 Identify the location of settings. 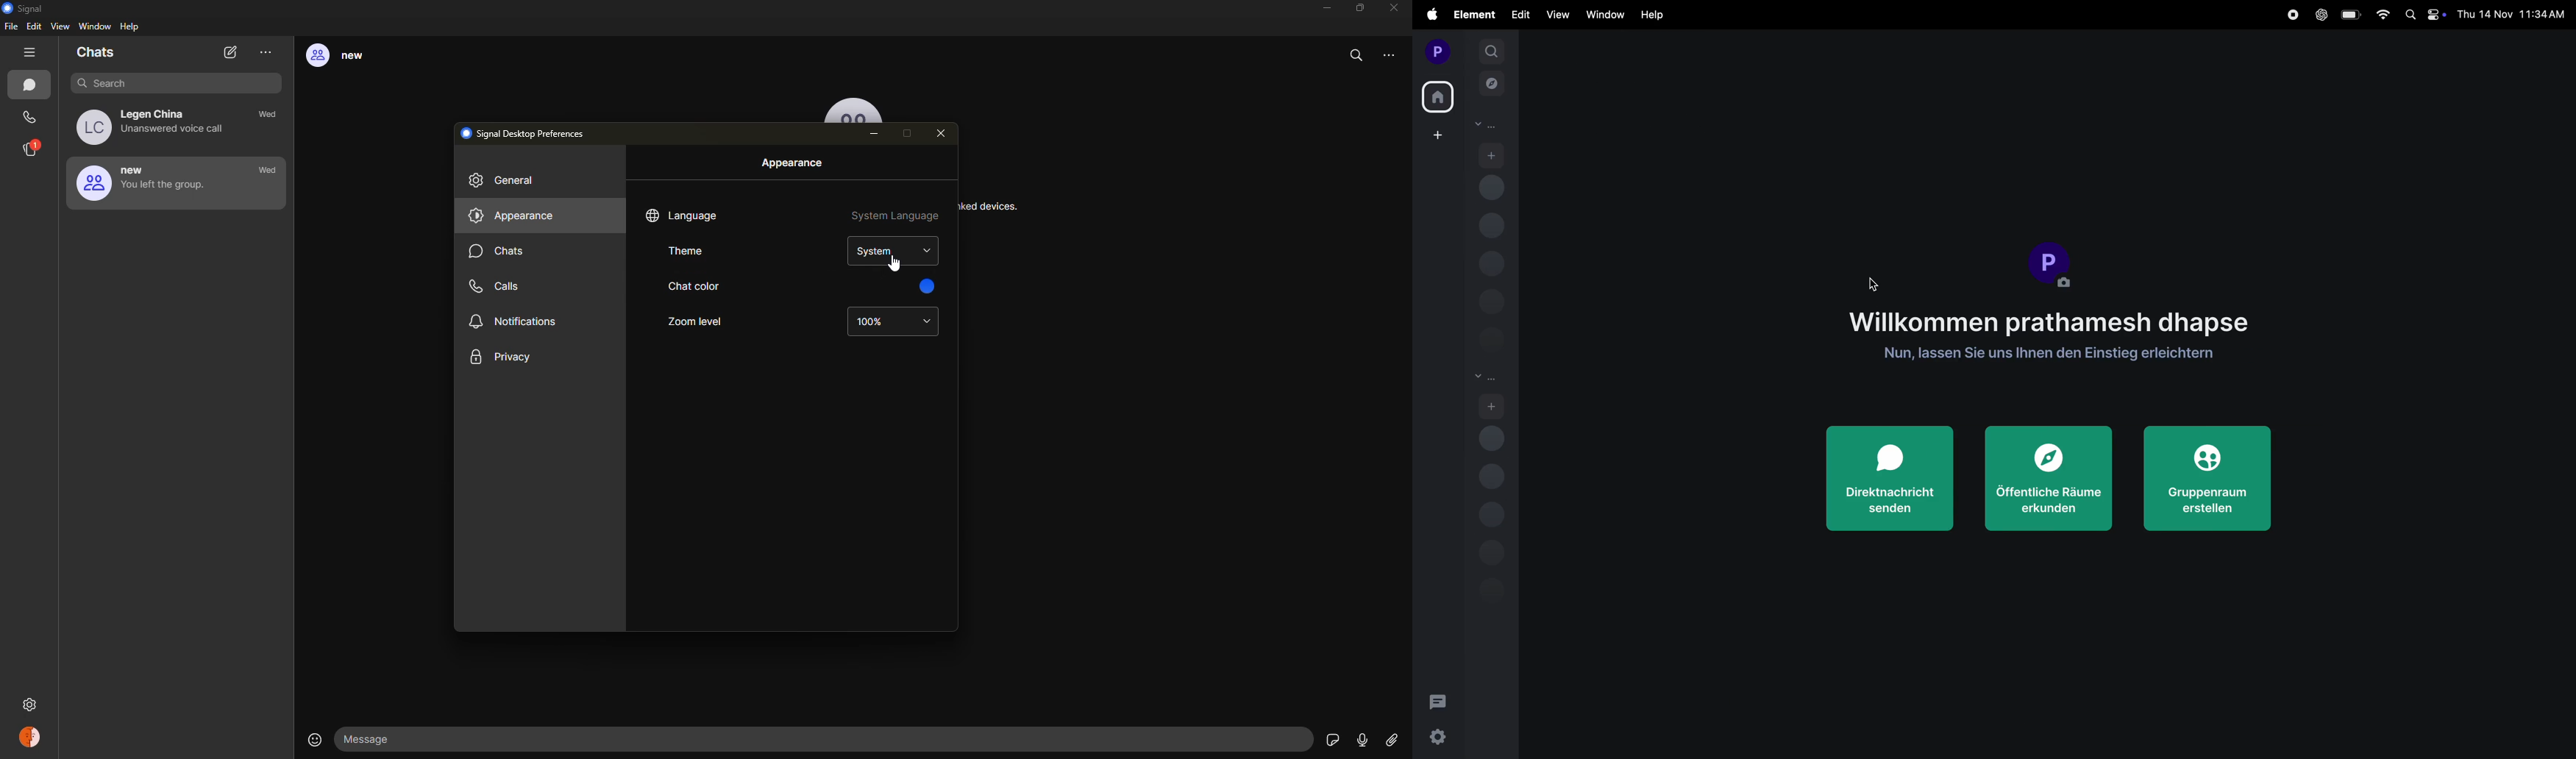
(1436, 736).